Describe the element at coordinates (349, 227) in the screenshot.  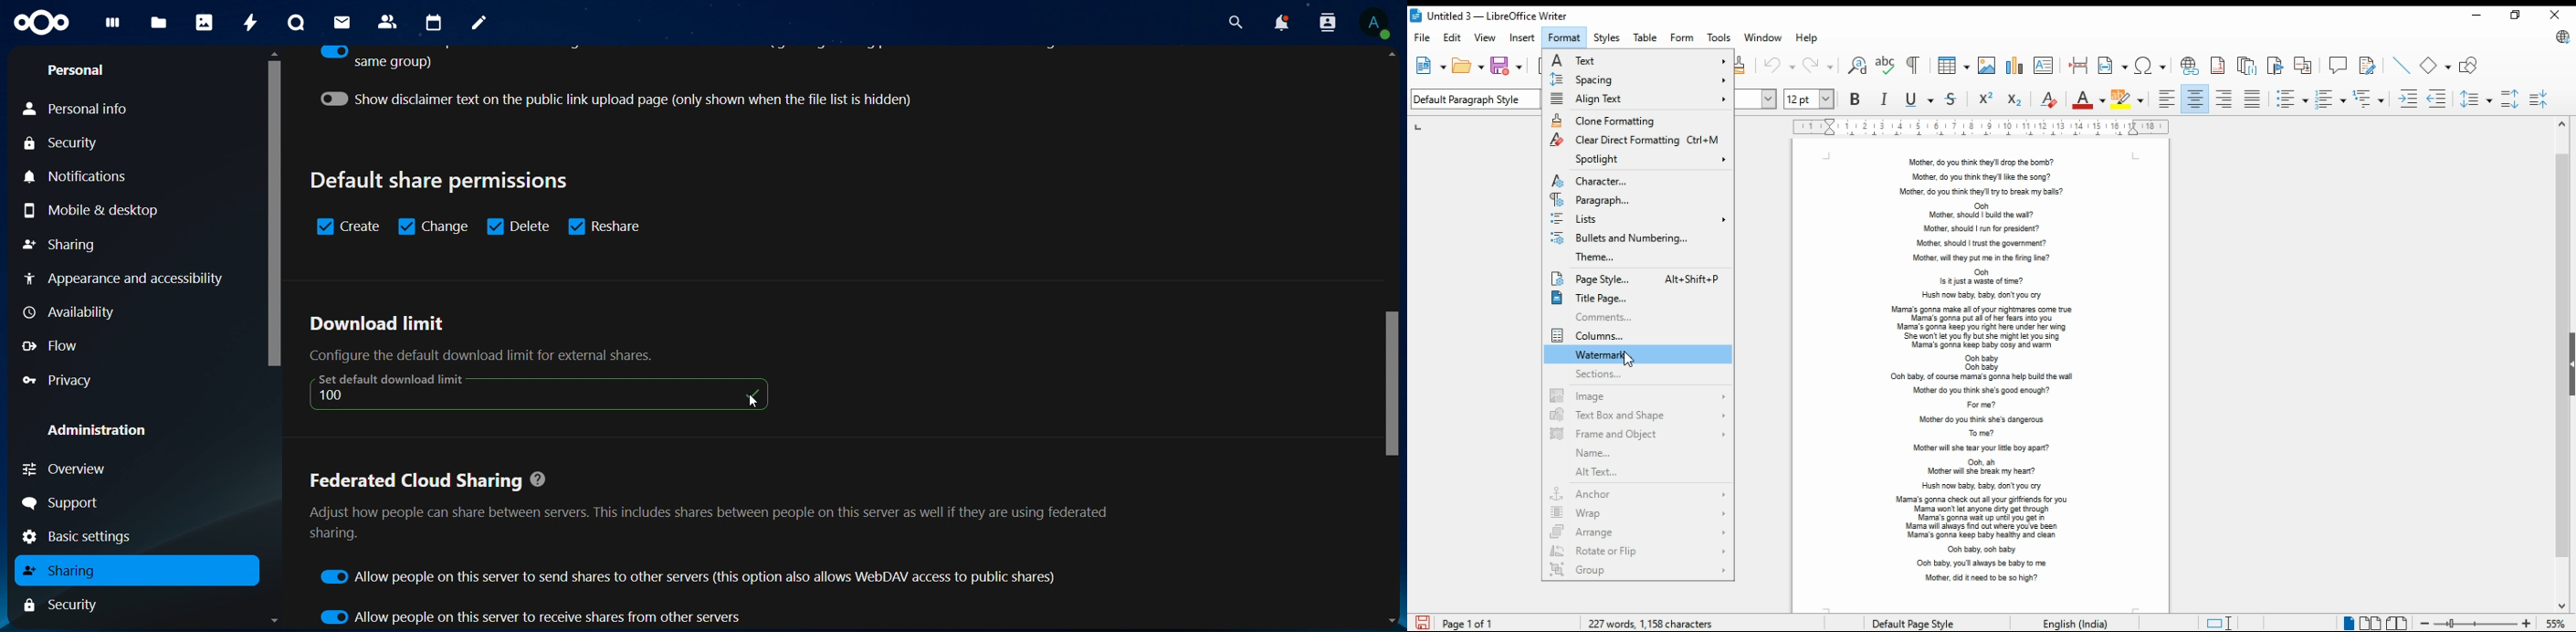
I see `sreate ` at that location.